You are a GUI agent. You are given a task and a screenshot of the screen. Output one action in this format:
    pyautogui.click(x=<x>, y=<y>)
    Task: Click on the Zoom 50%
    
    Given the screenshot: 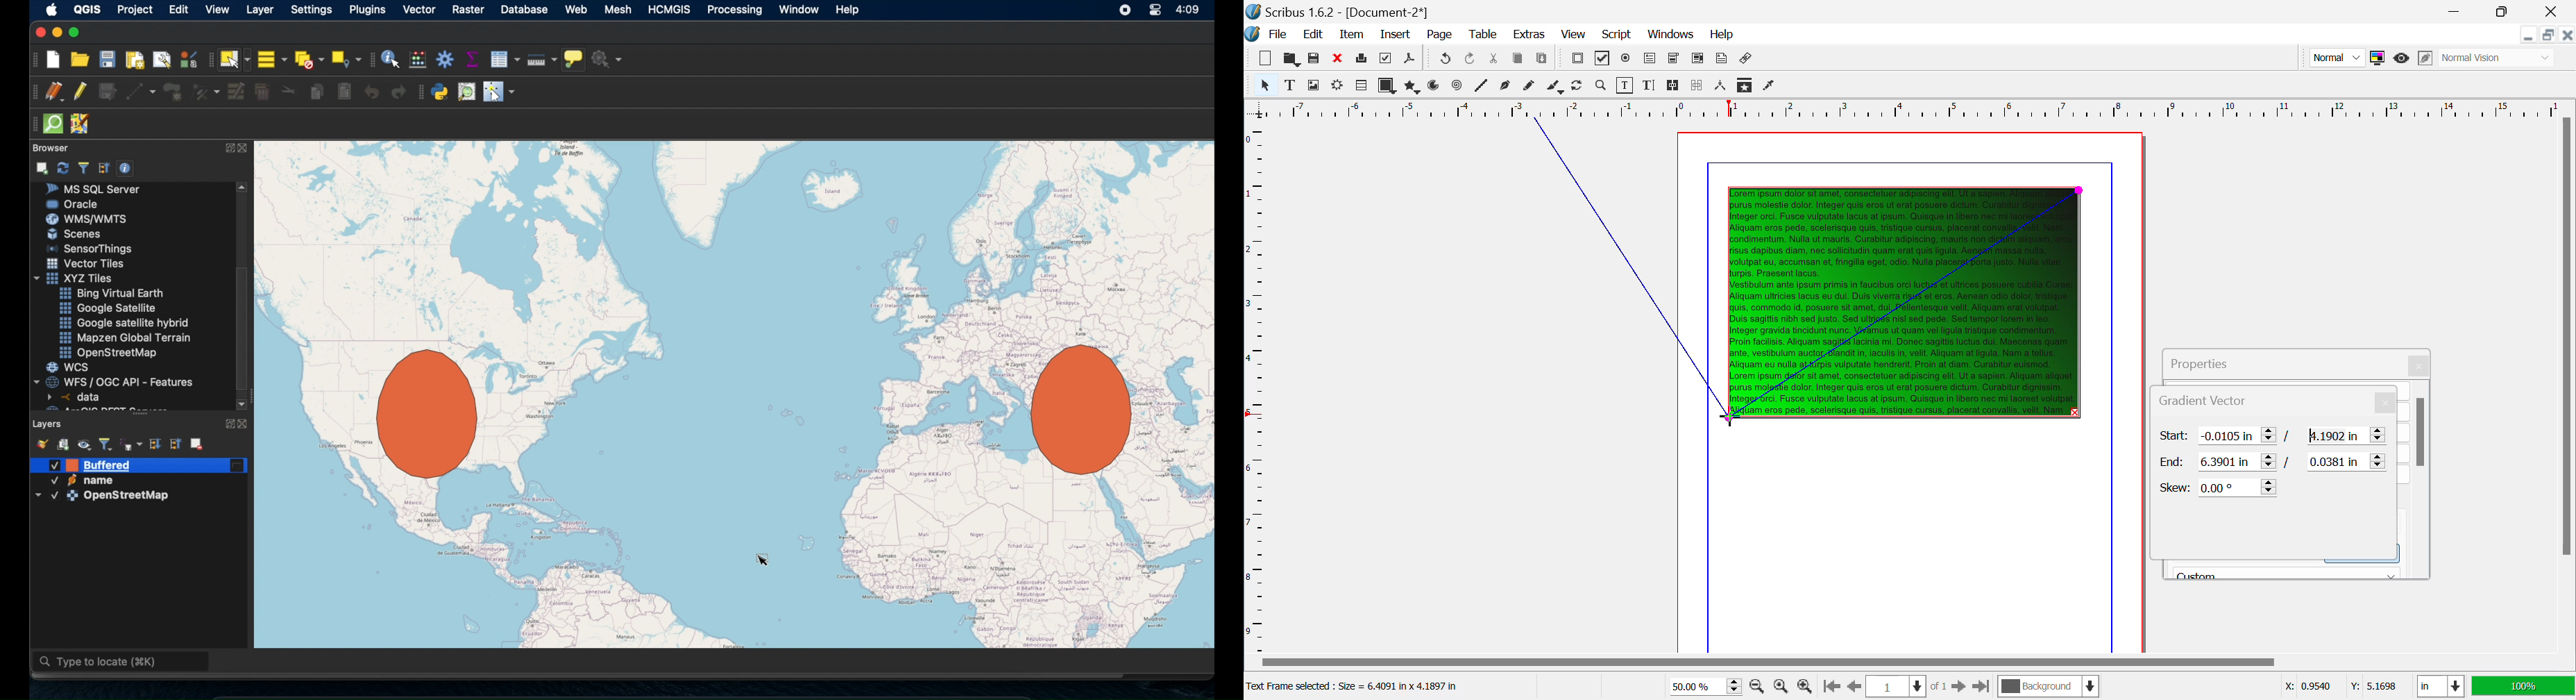 What is the action you would take?
    pyautogui.click(x=1700, y=686)
    